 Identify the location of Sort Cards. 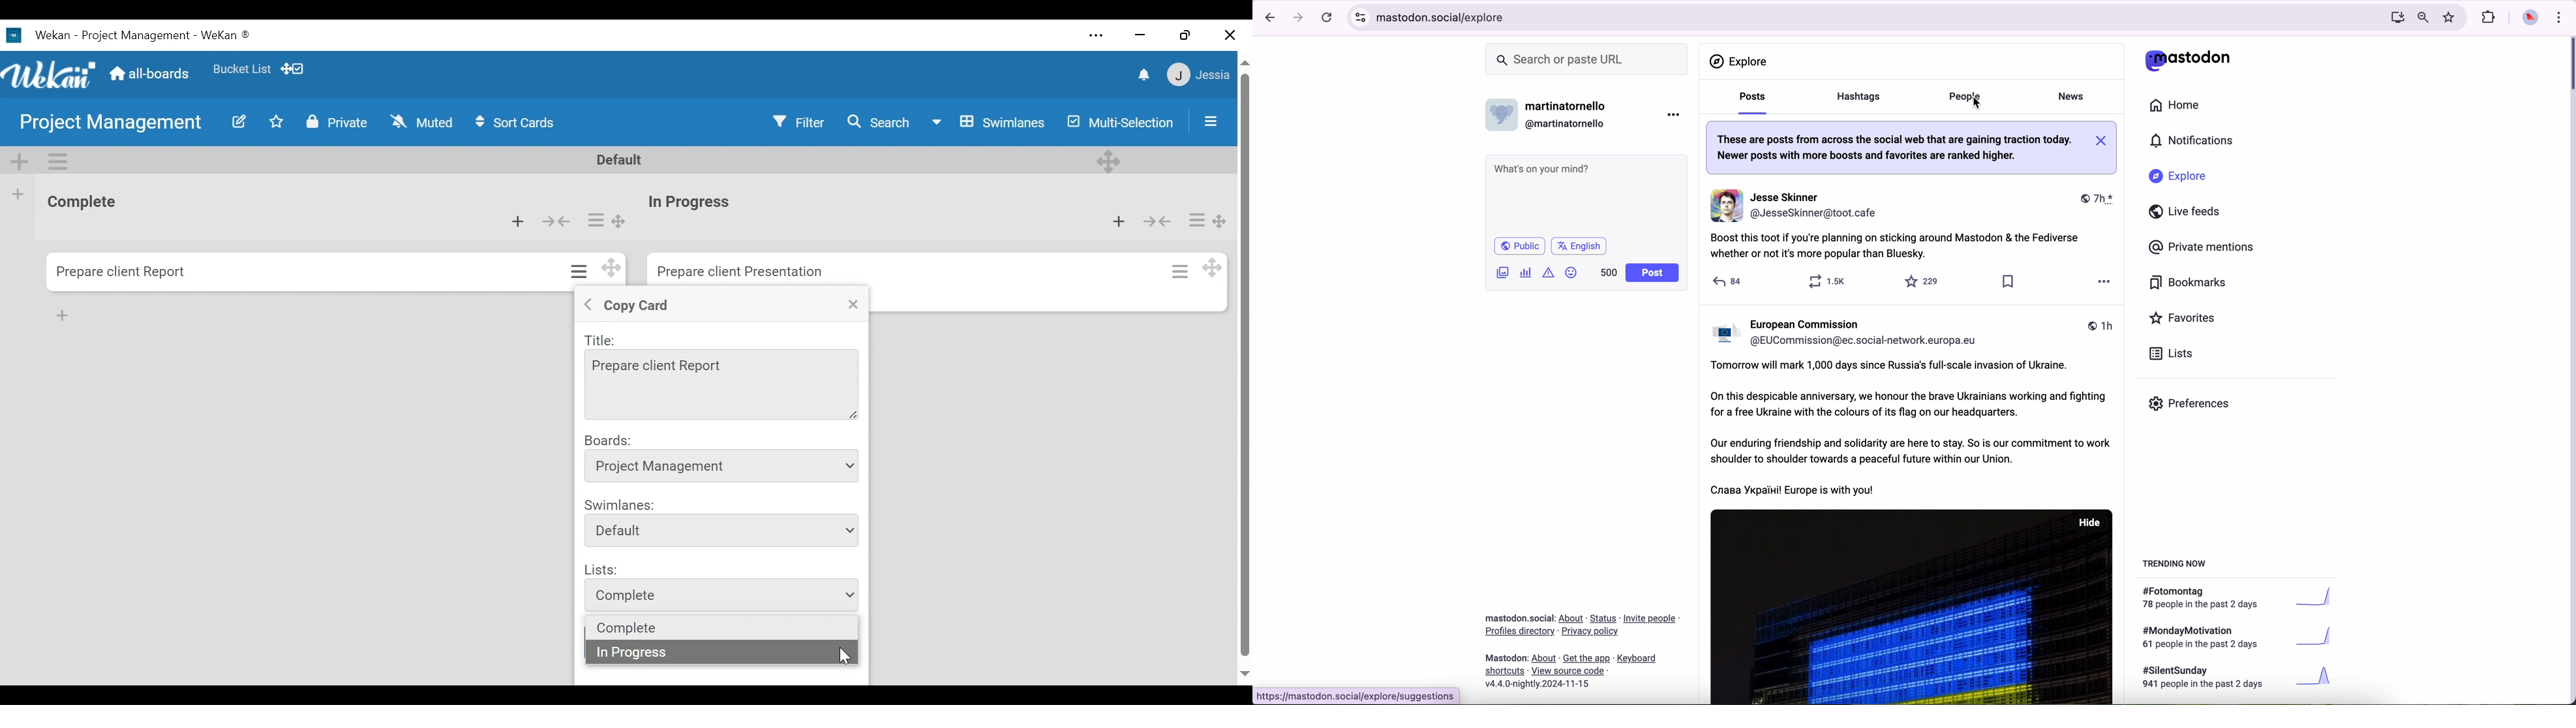
(515, 122).